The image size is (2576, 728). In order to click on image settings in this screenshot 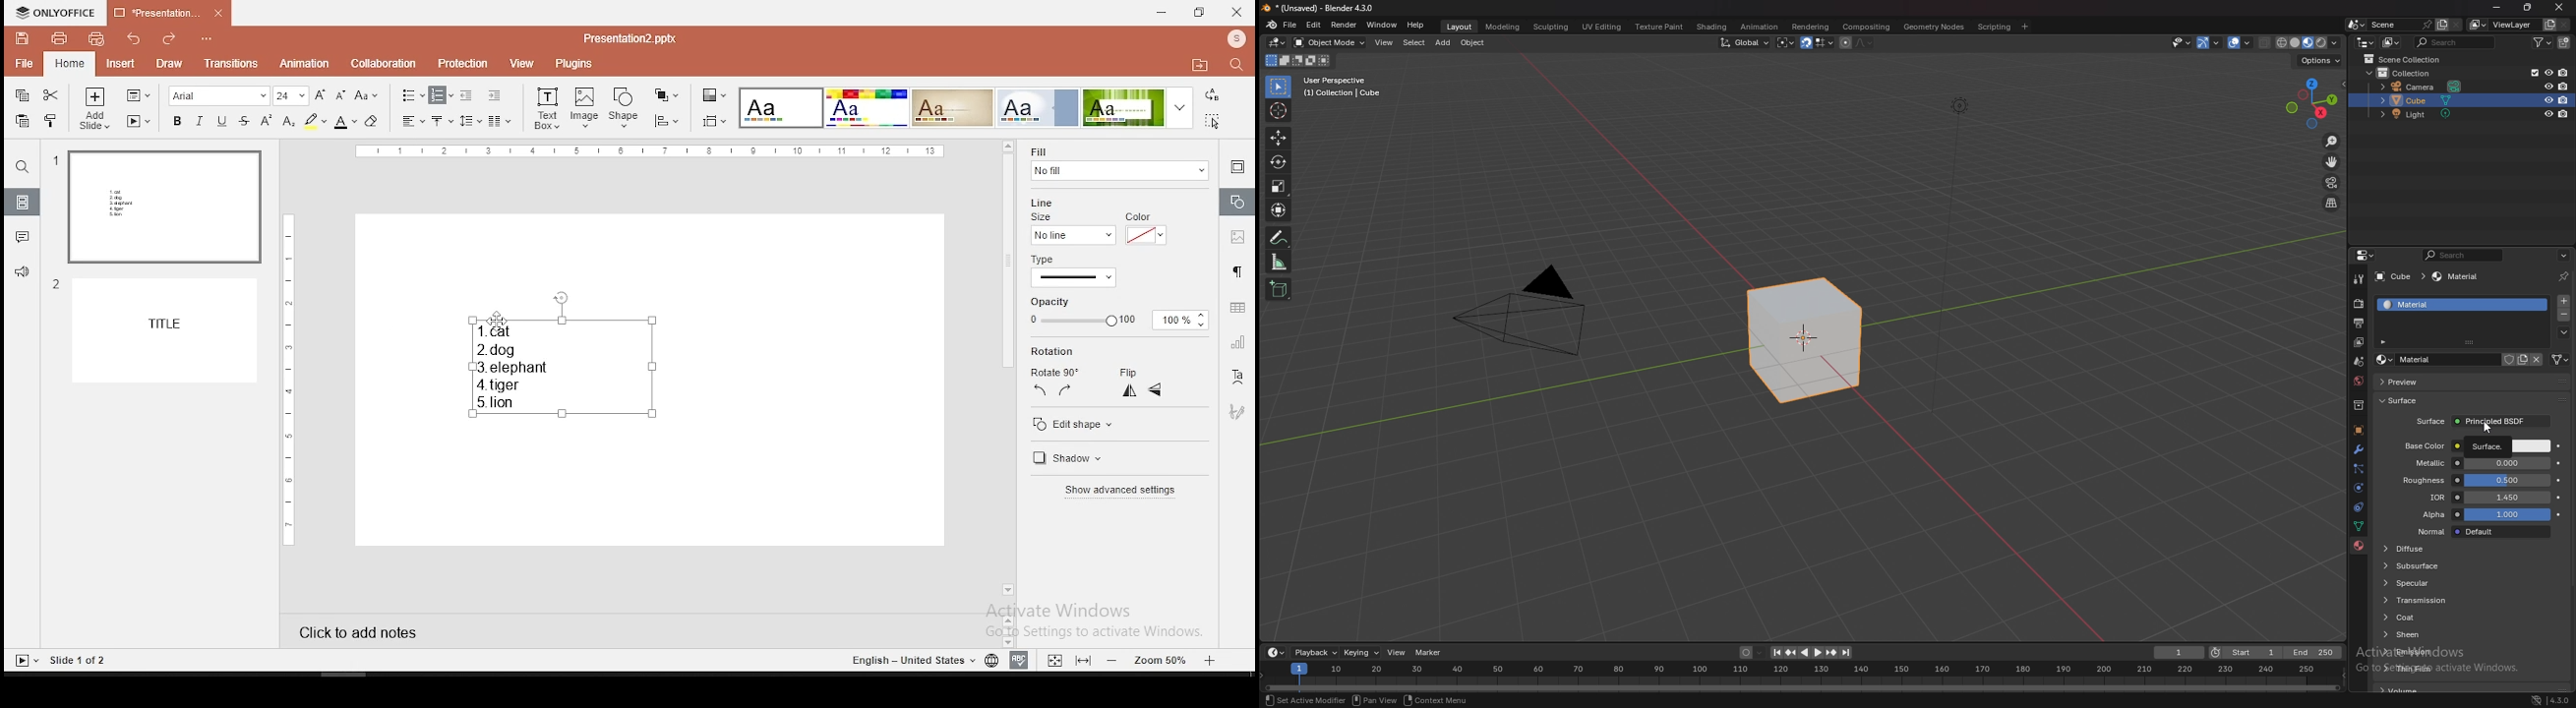, I will do `click(1237, 236)`.